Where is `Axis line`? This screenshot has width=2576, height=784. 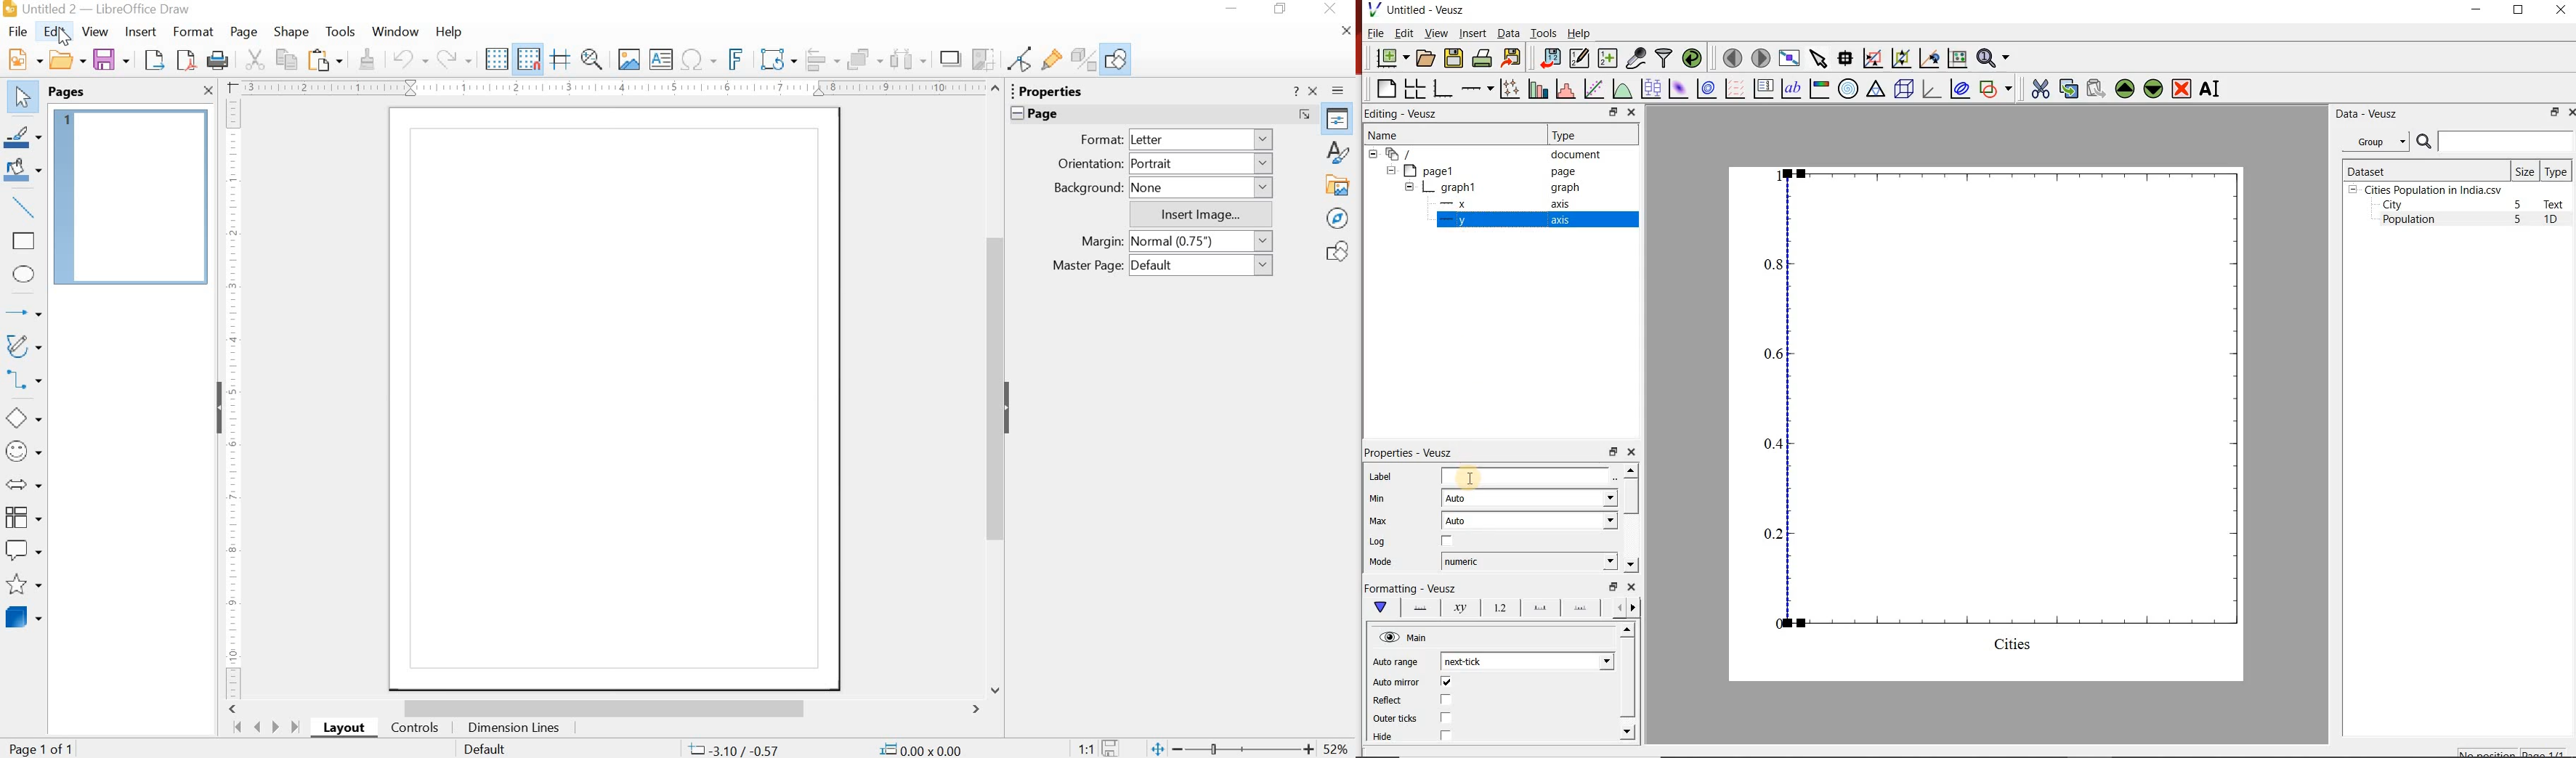 Axis line is located at coordinates (1419, 610).